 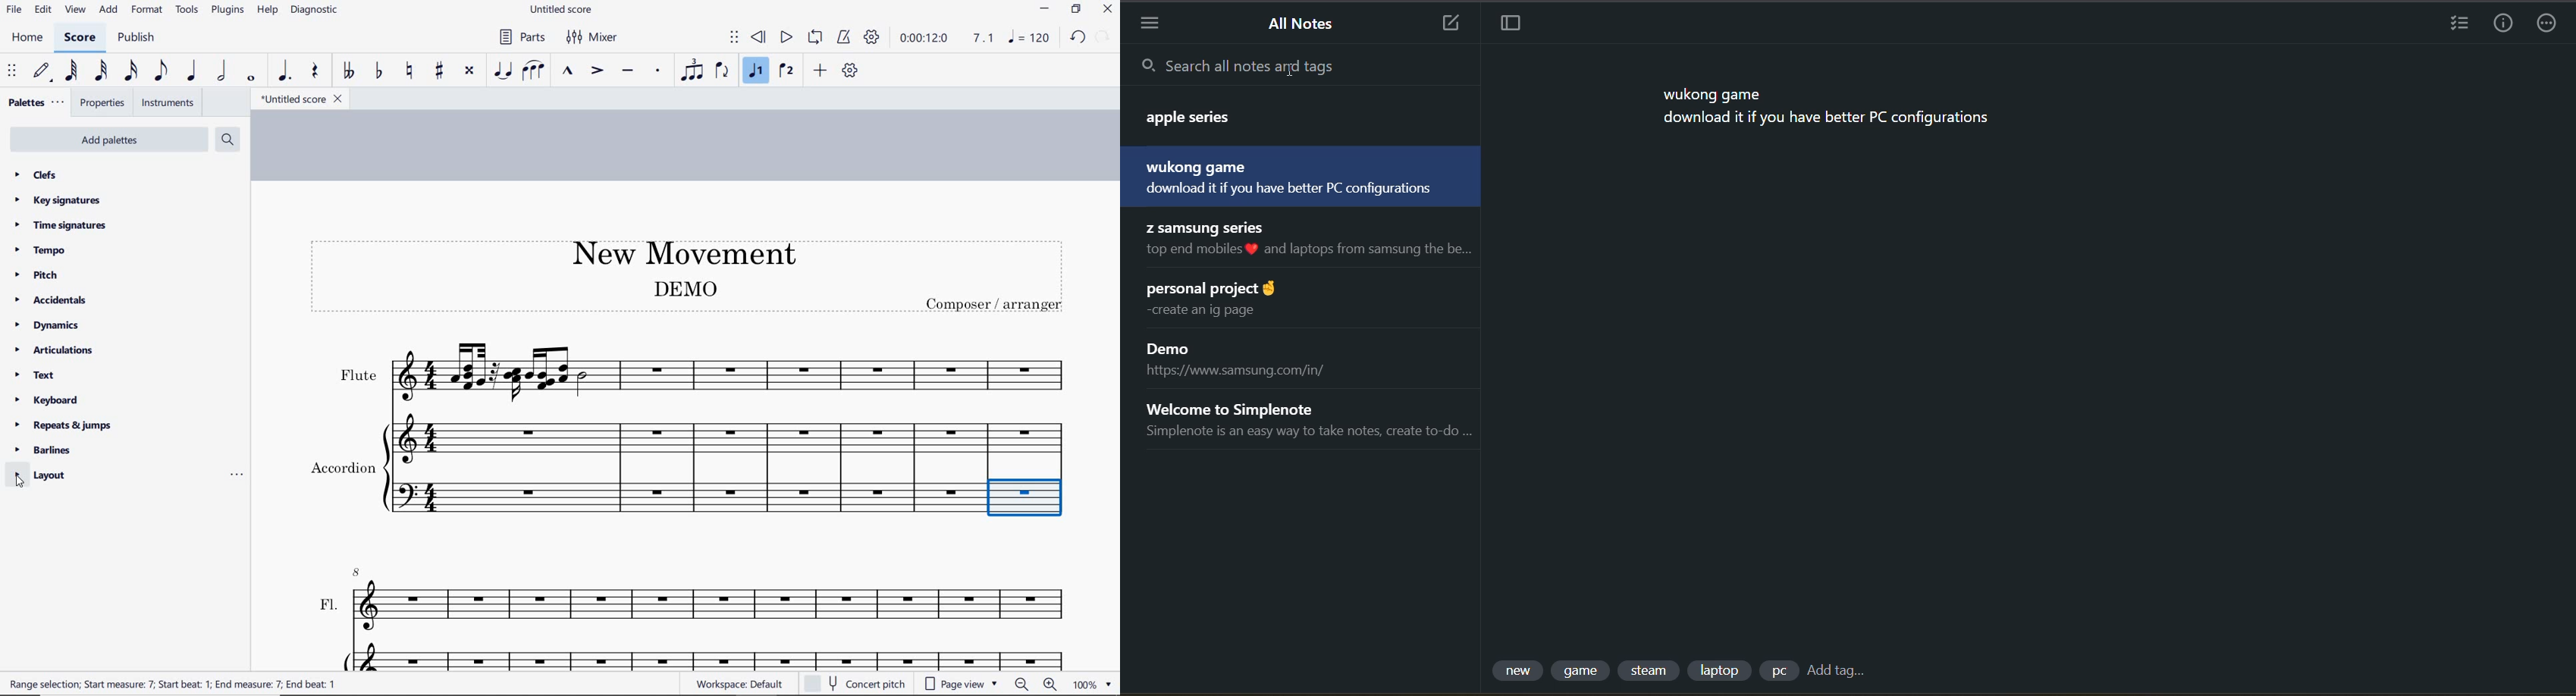 What do you see at coordinates (1228, 299) in the screenshot?
I see `note title and preview` at bounding box center [1228, 299].